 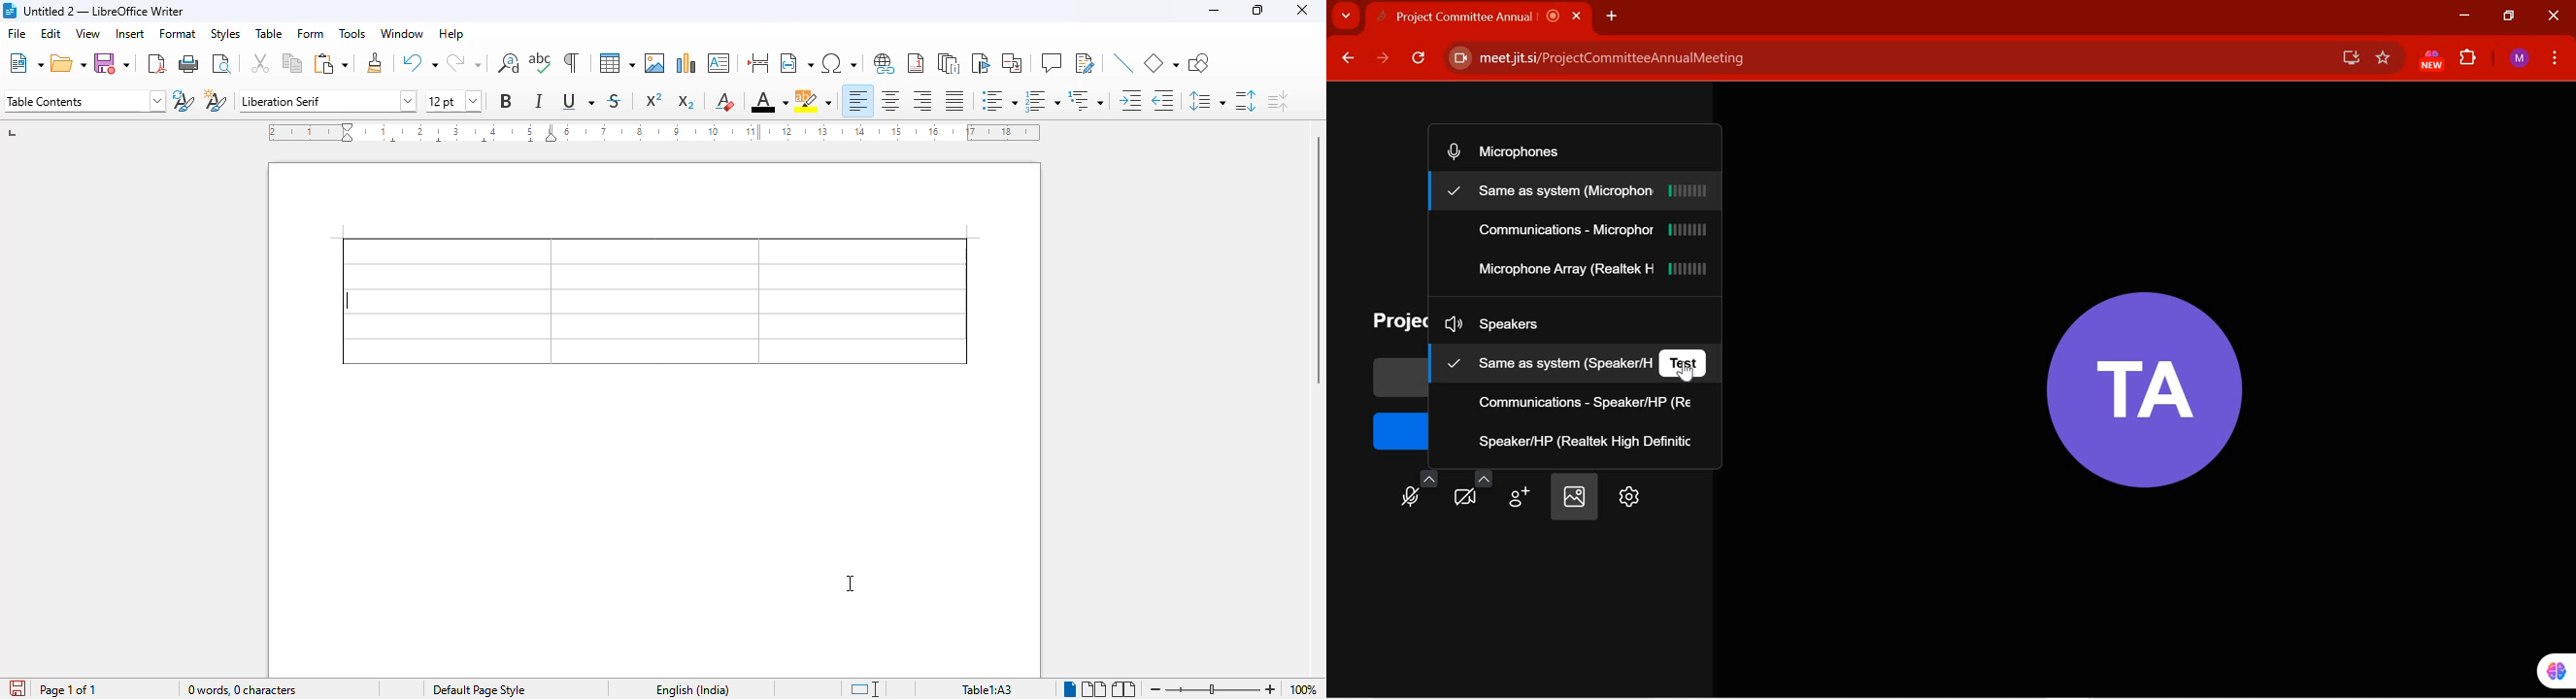 I want to click on click to save the document, so click(x=17, y=688).